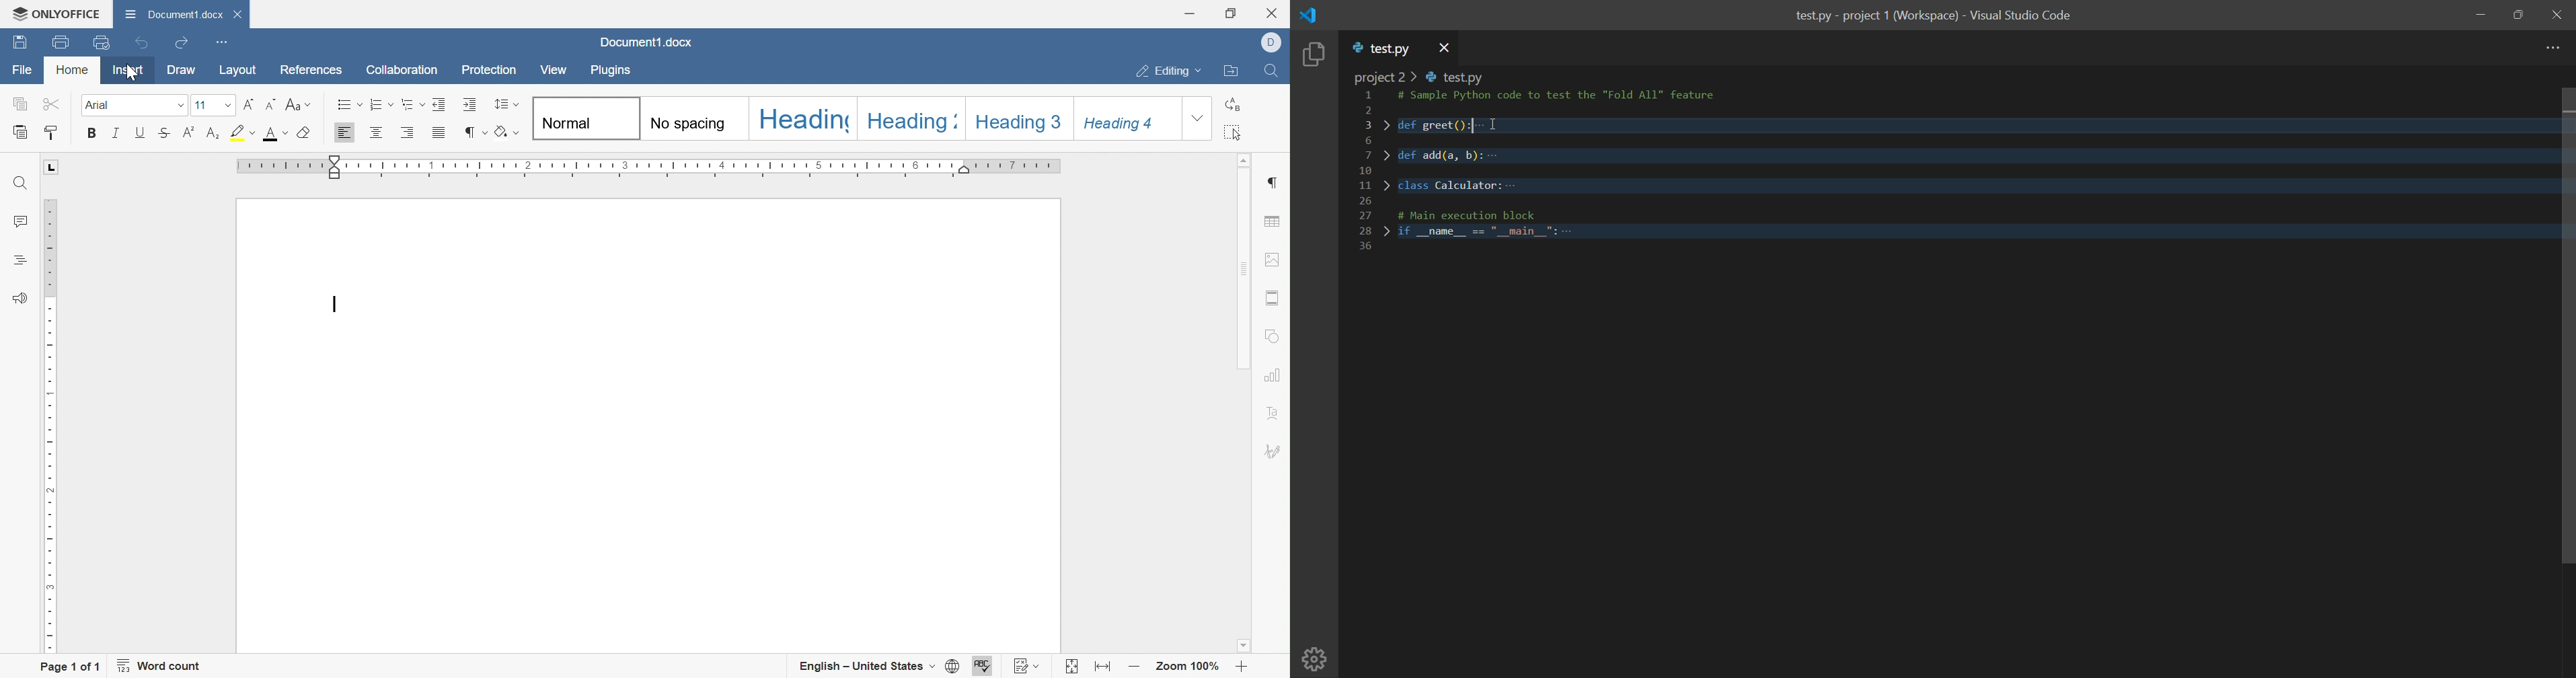  I want to click on Editing, so click(1167, 71).